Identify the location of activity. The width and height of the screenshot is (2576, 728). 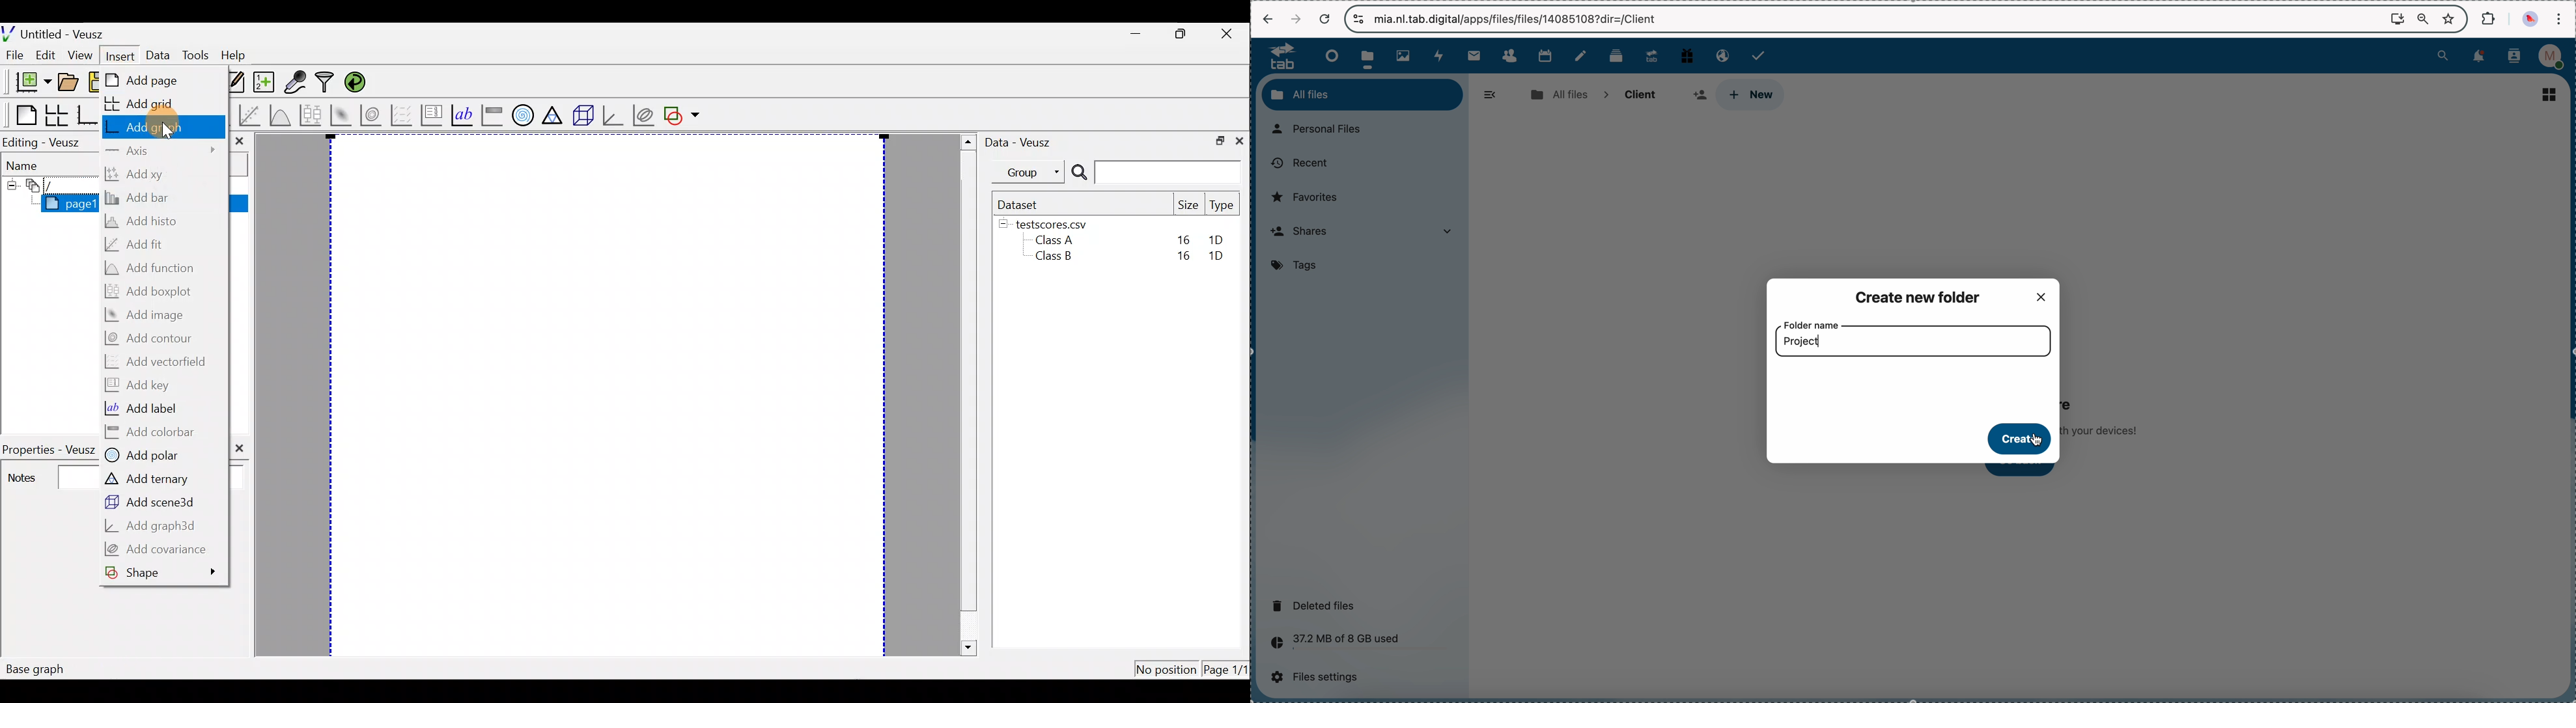
(1440, 55).